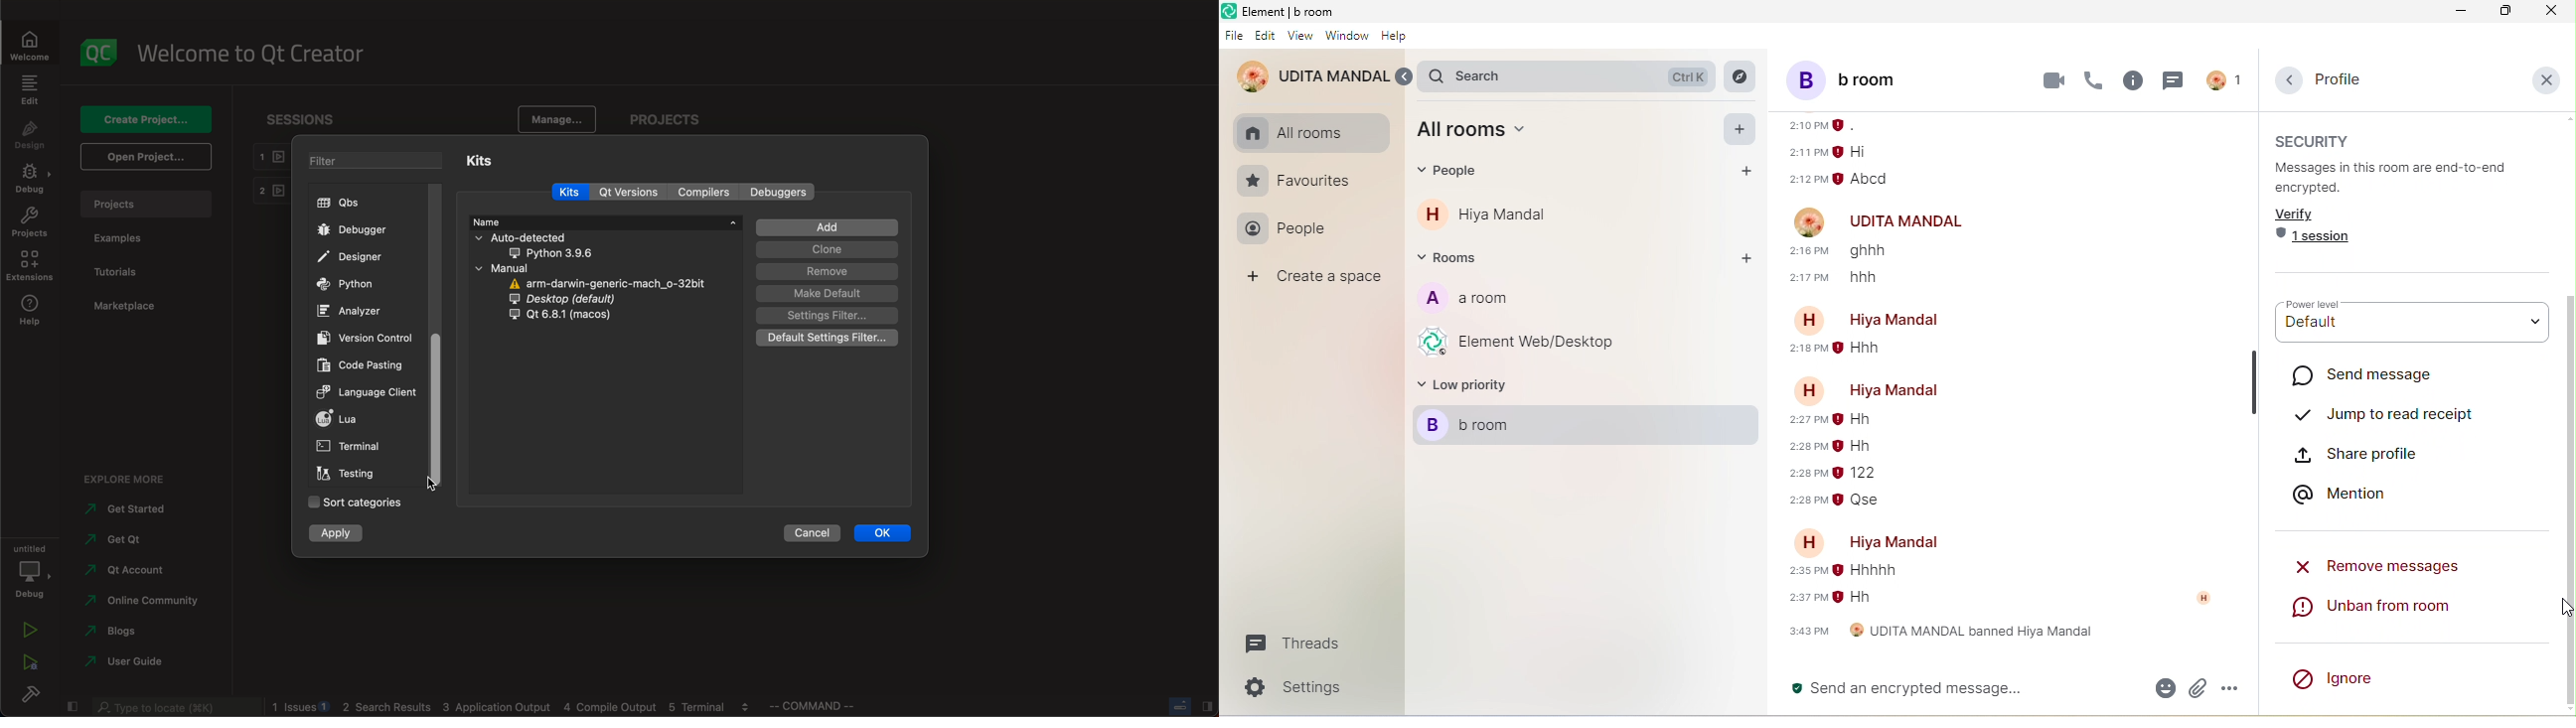  I want to click on account profile image, so click(1810, 220).